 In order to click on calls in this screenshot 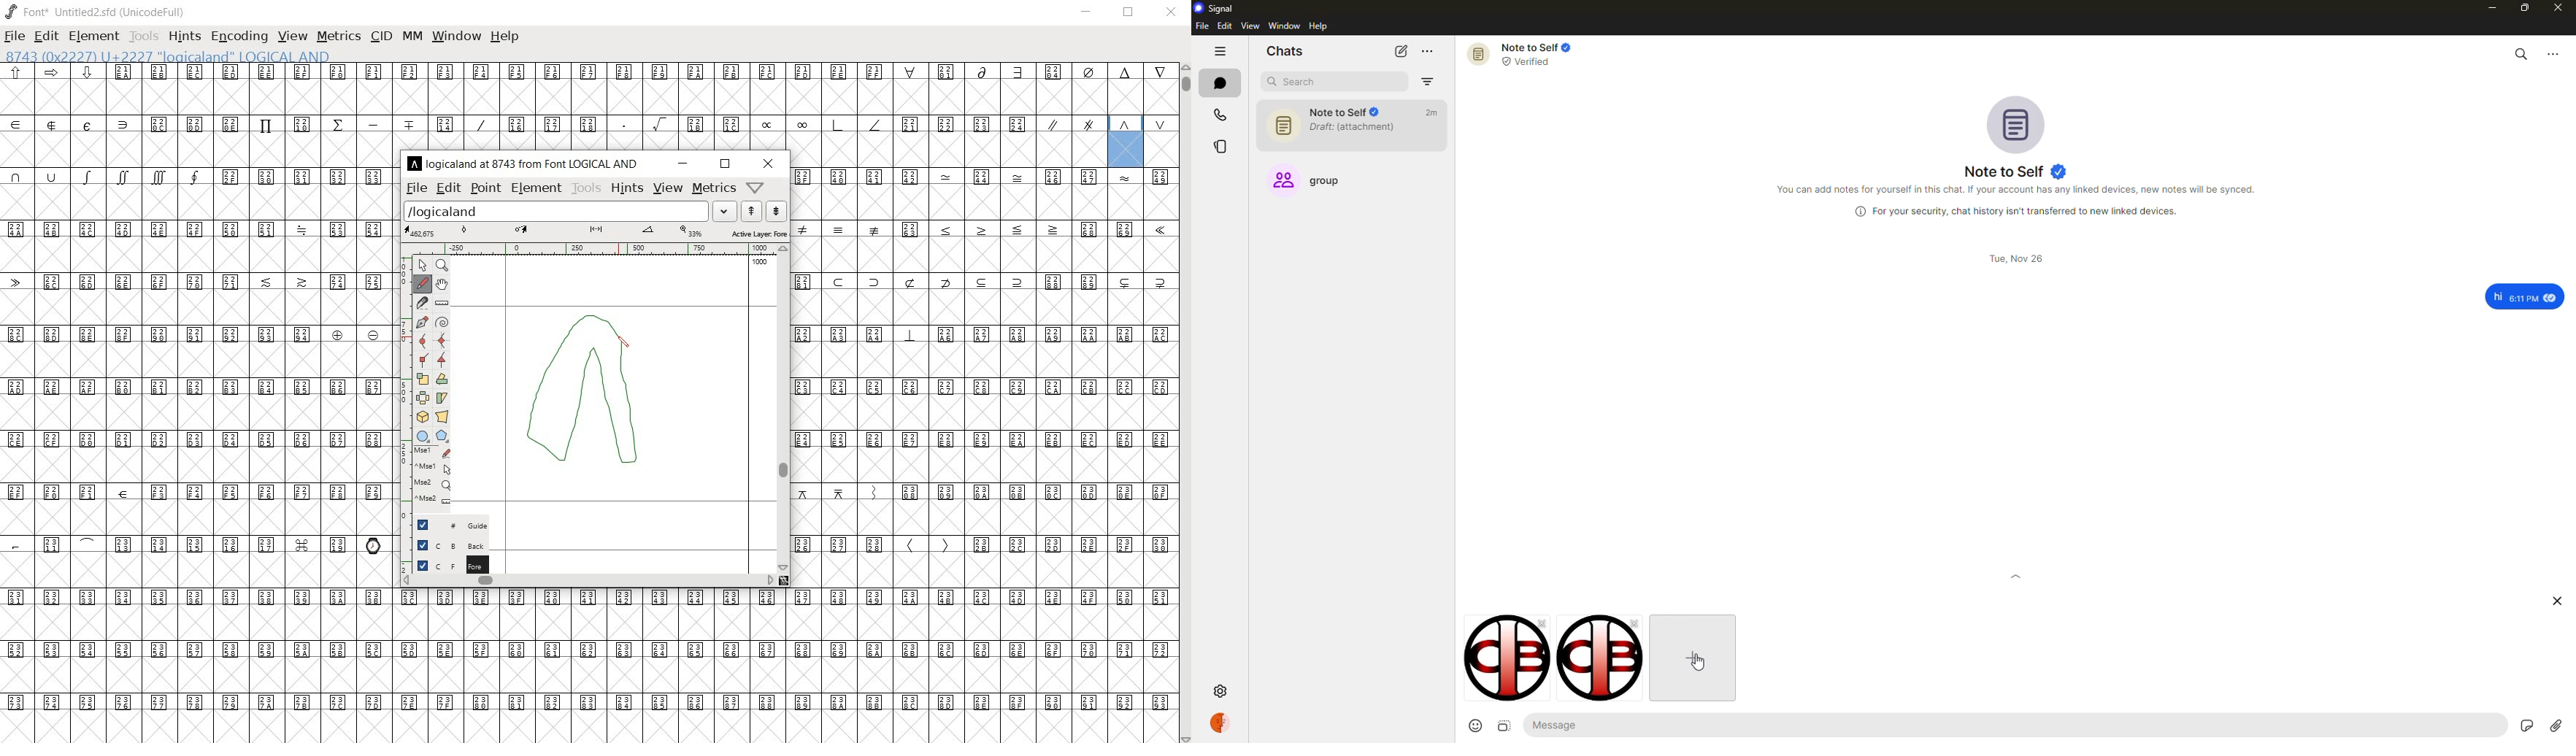, I will do `click(1216, 114)`.